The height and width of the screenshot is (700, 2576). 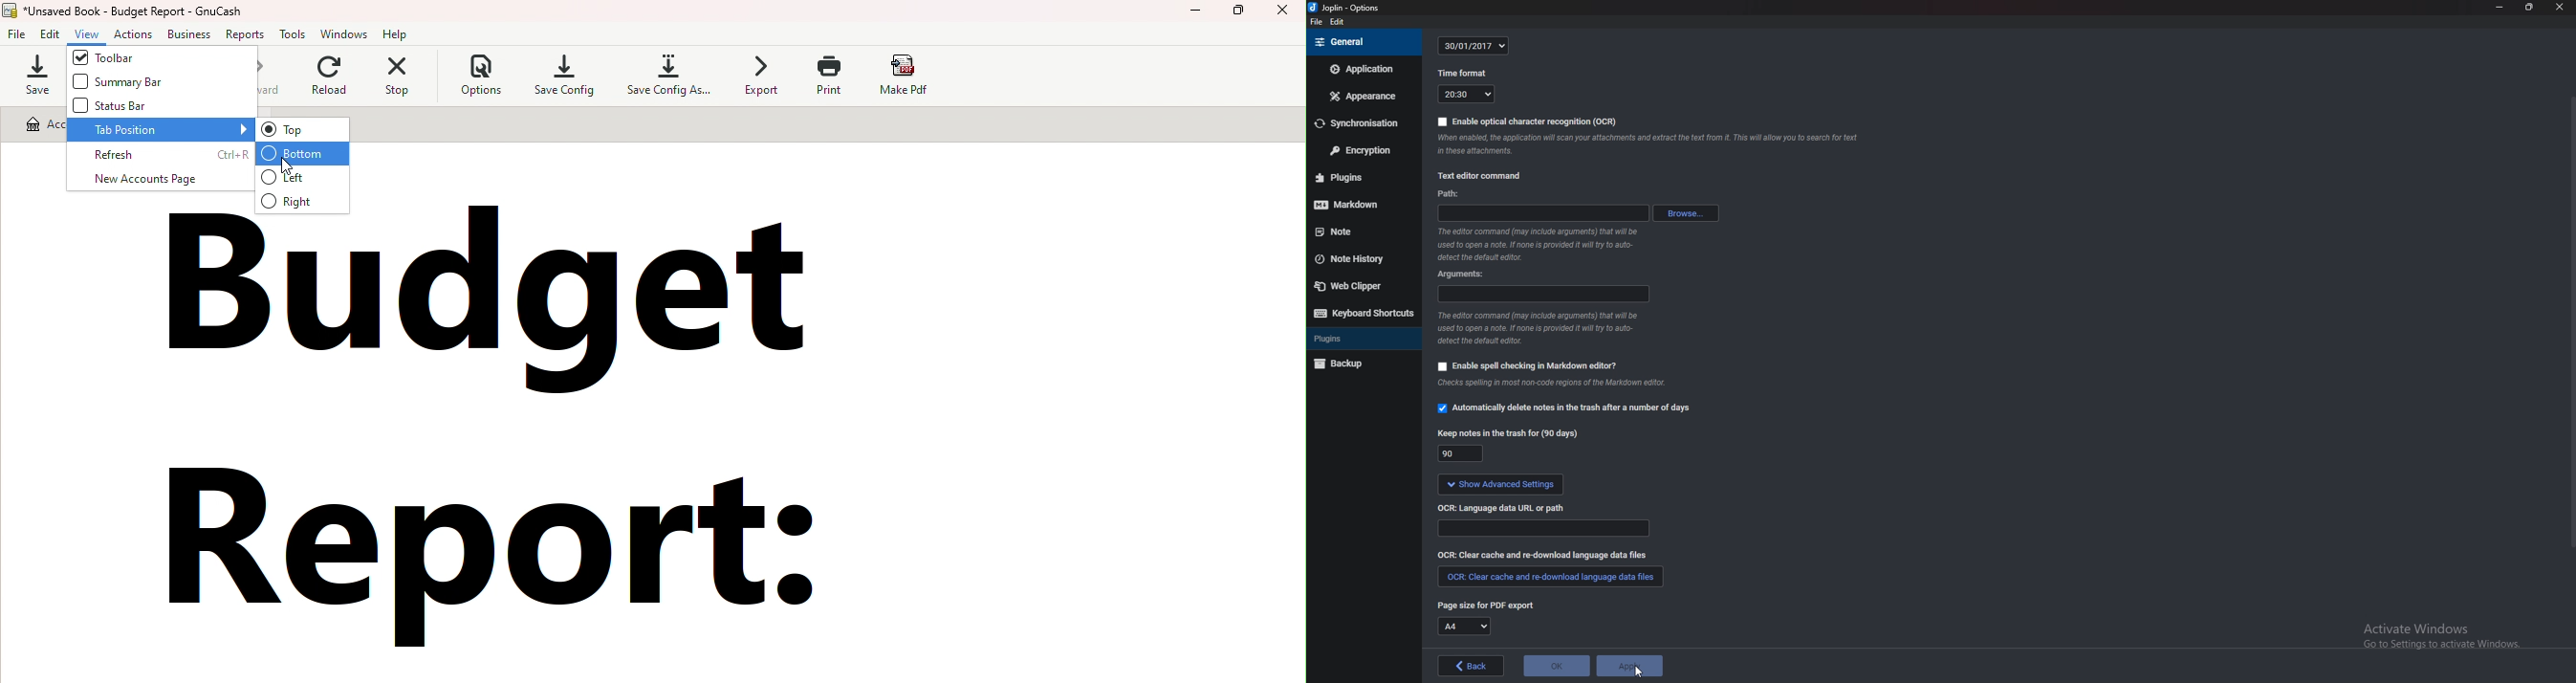 What do you see at coordinates (1351, 232) in the screenshot?
I see `note` at bounding box center [1351, 232].